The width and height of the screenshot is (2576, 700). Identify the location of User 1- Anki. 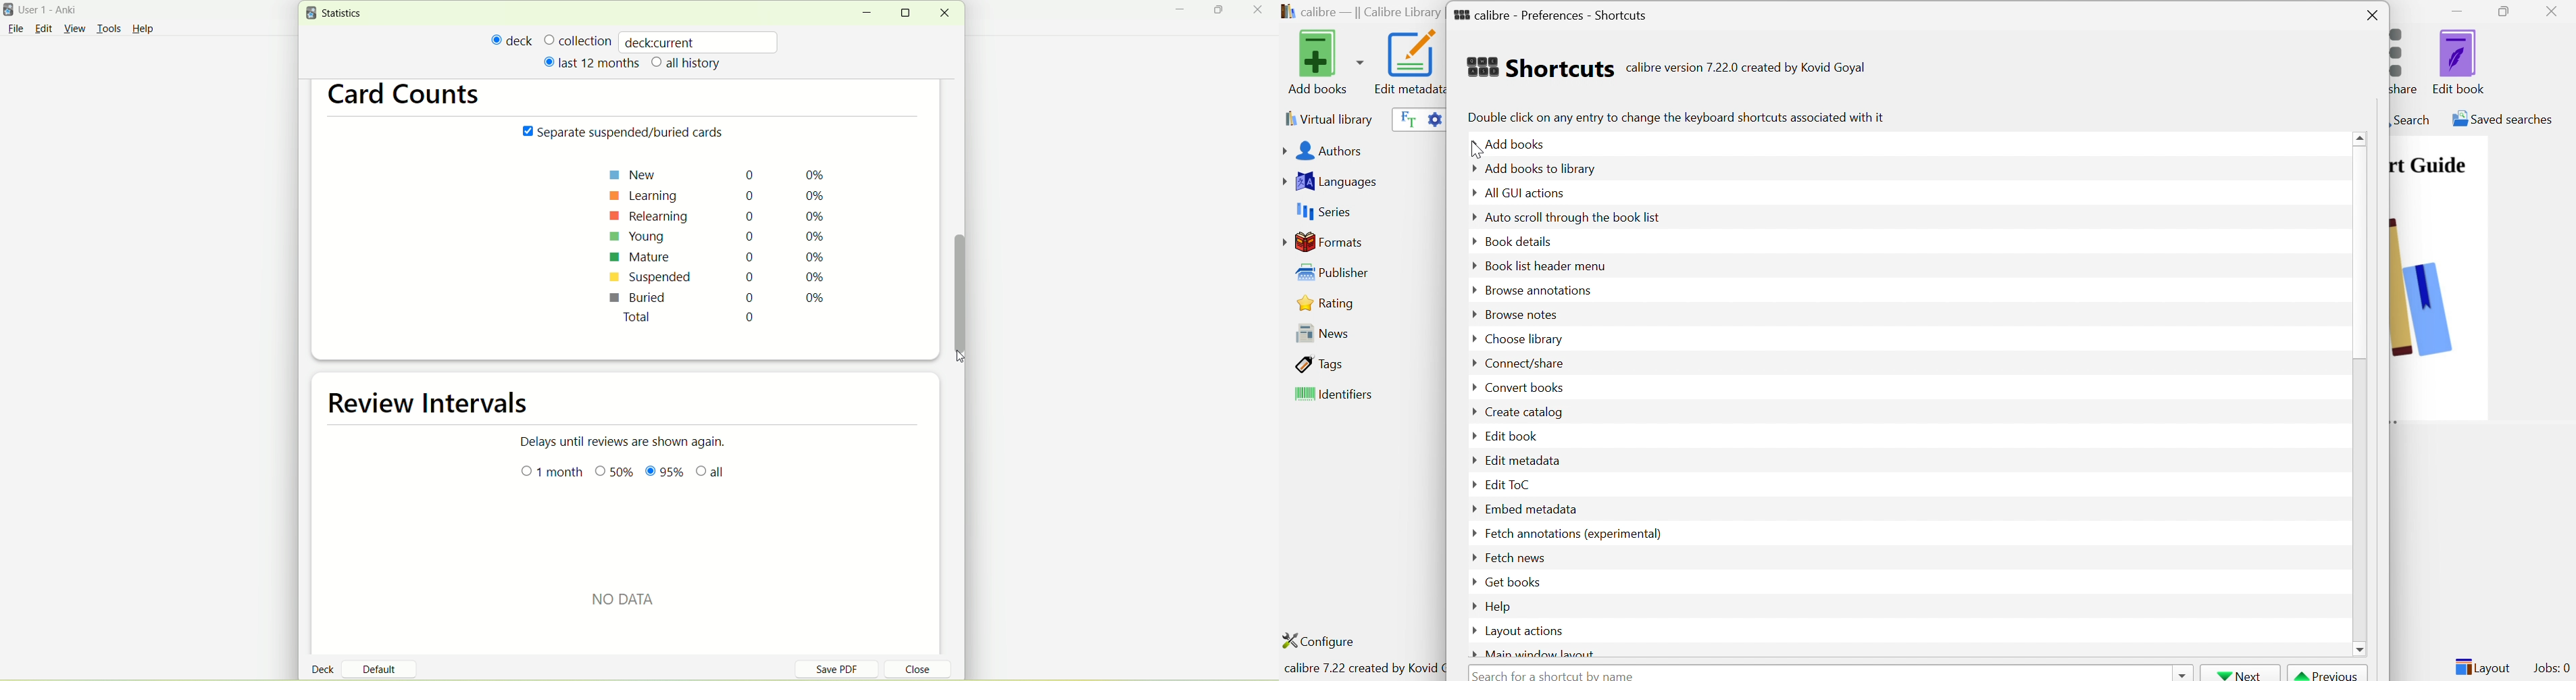
(57, 12).